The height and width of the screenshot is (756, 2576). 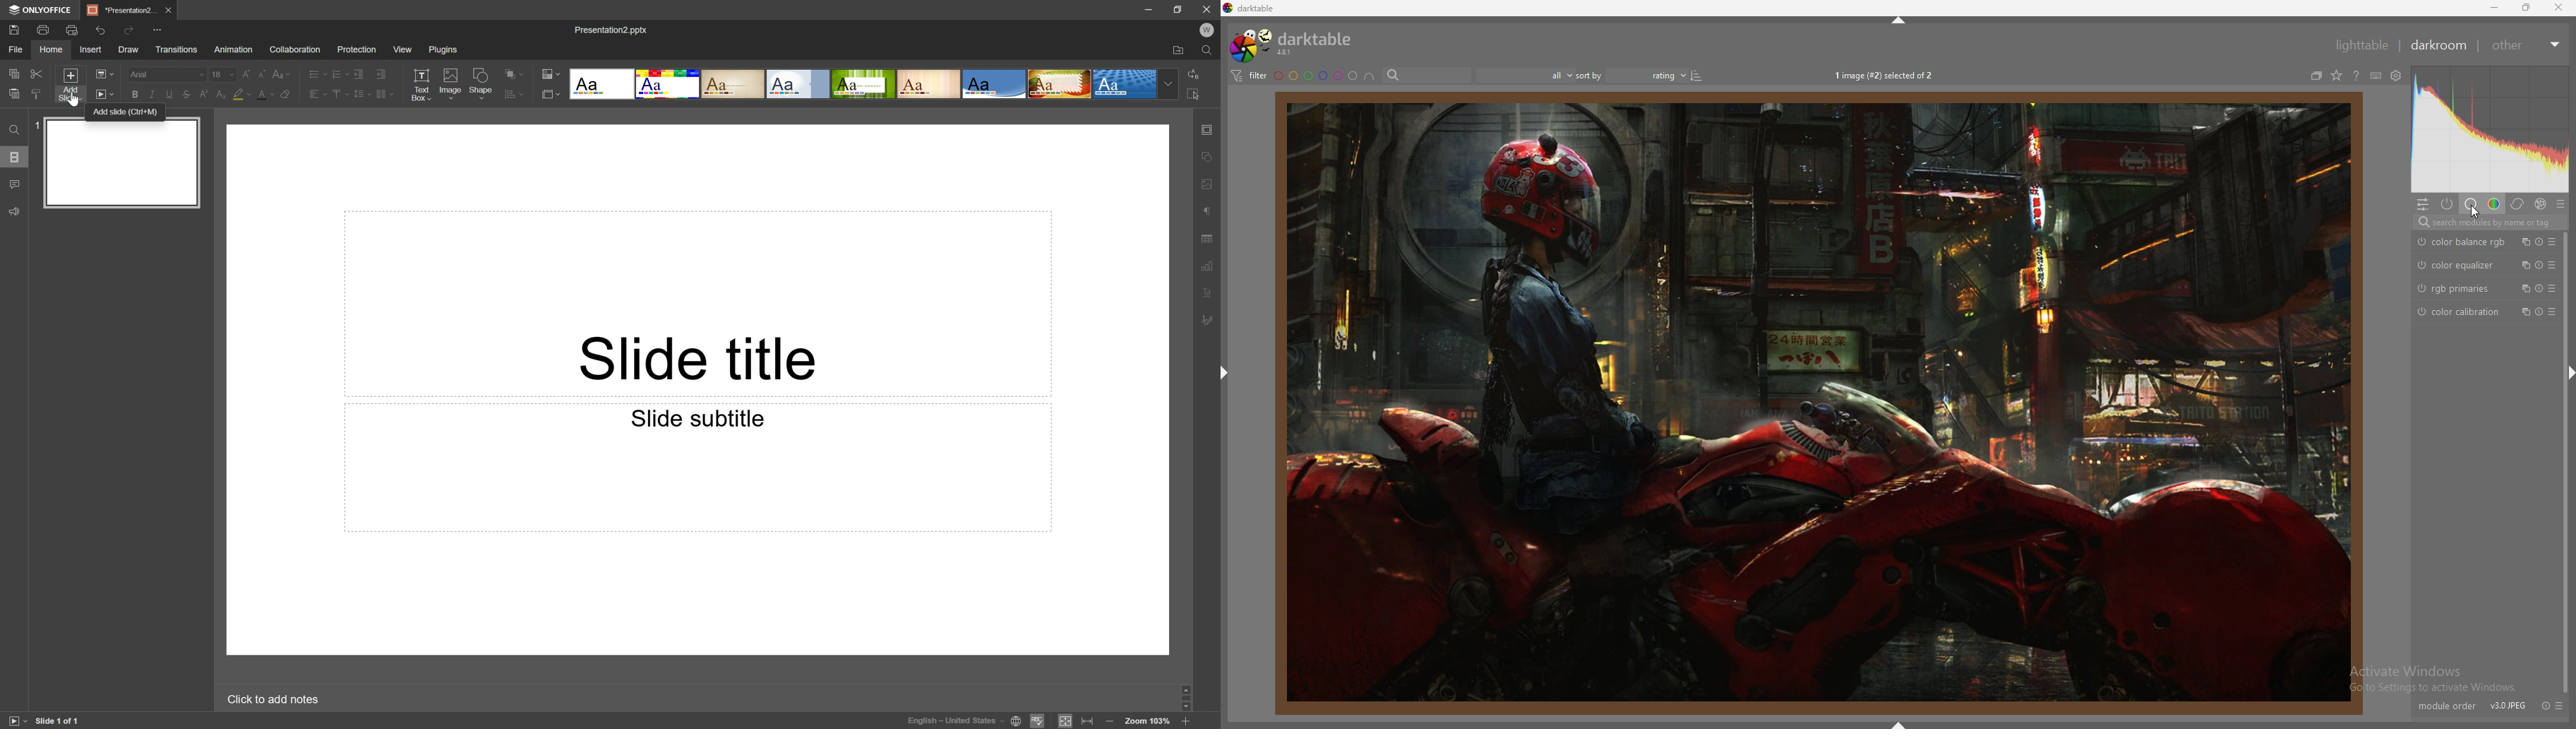 What do you see at coordinates (863, 83) in the screenshot?
I see `Type of slides` at bounding box center [863, 83].